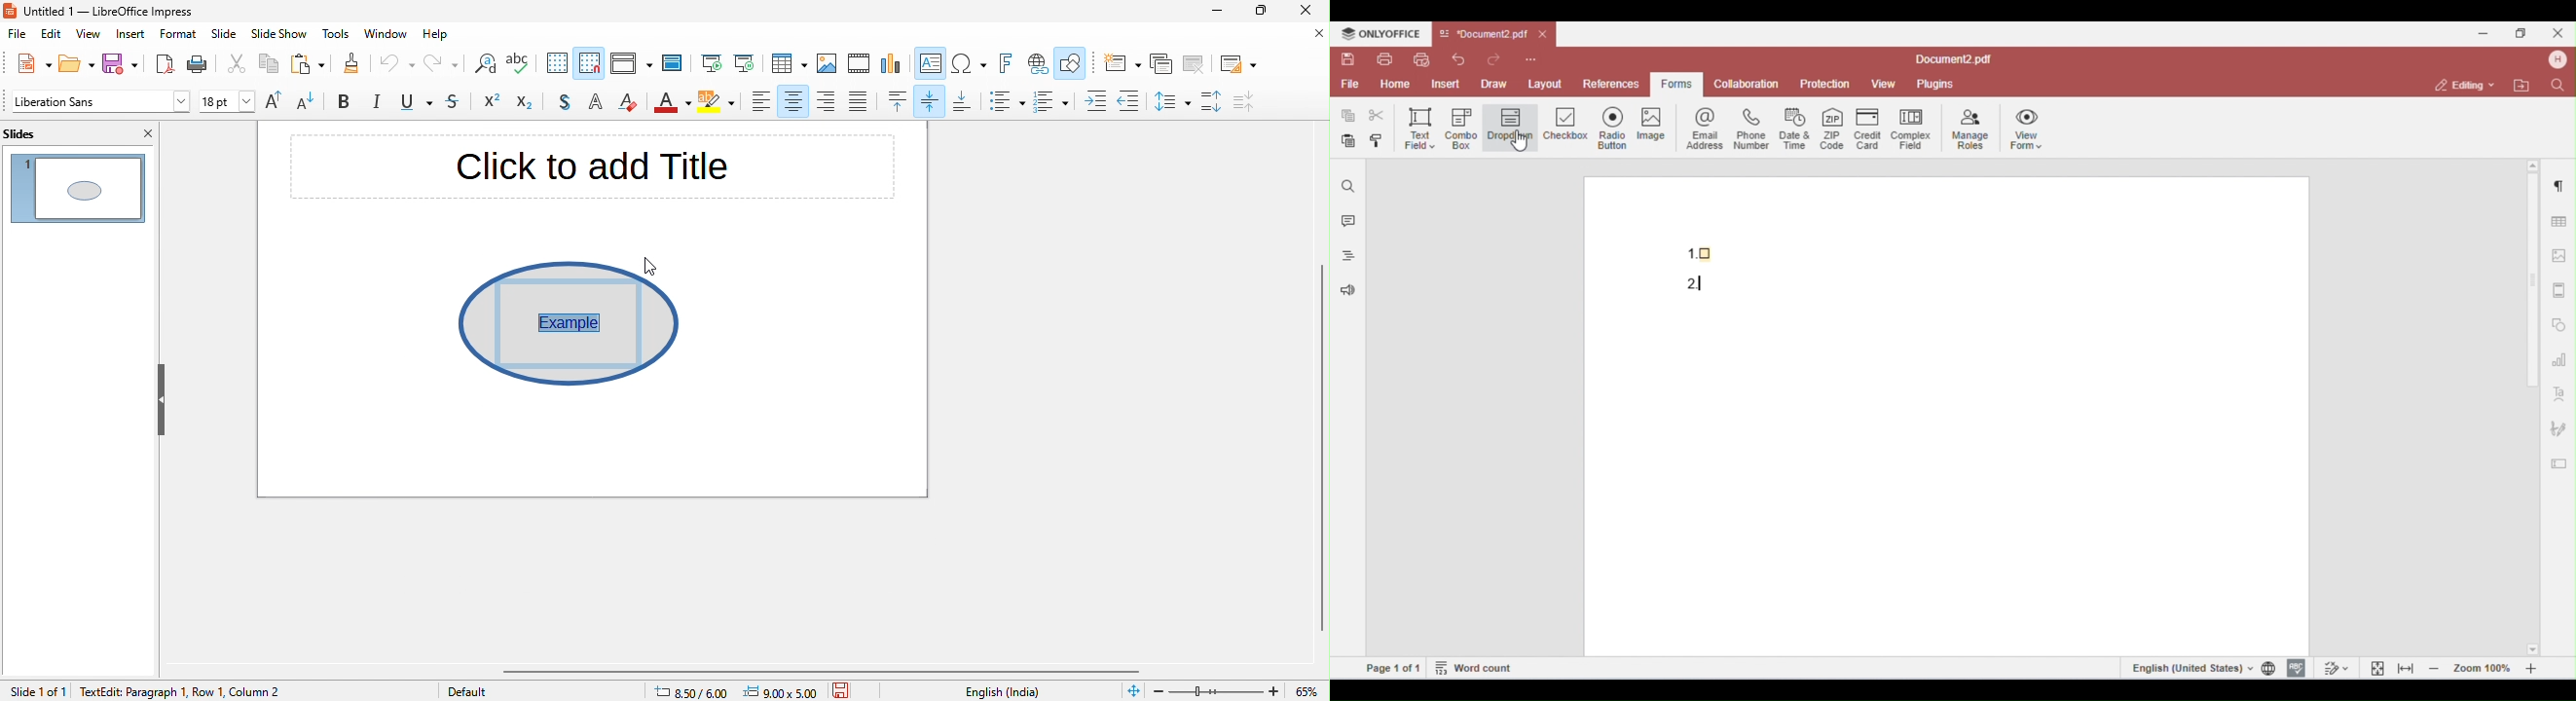  What do you see at coordinates (1194, 64) in the screenshot?
I see `delete slide` at bounding box center [1194, 64].